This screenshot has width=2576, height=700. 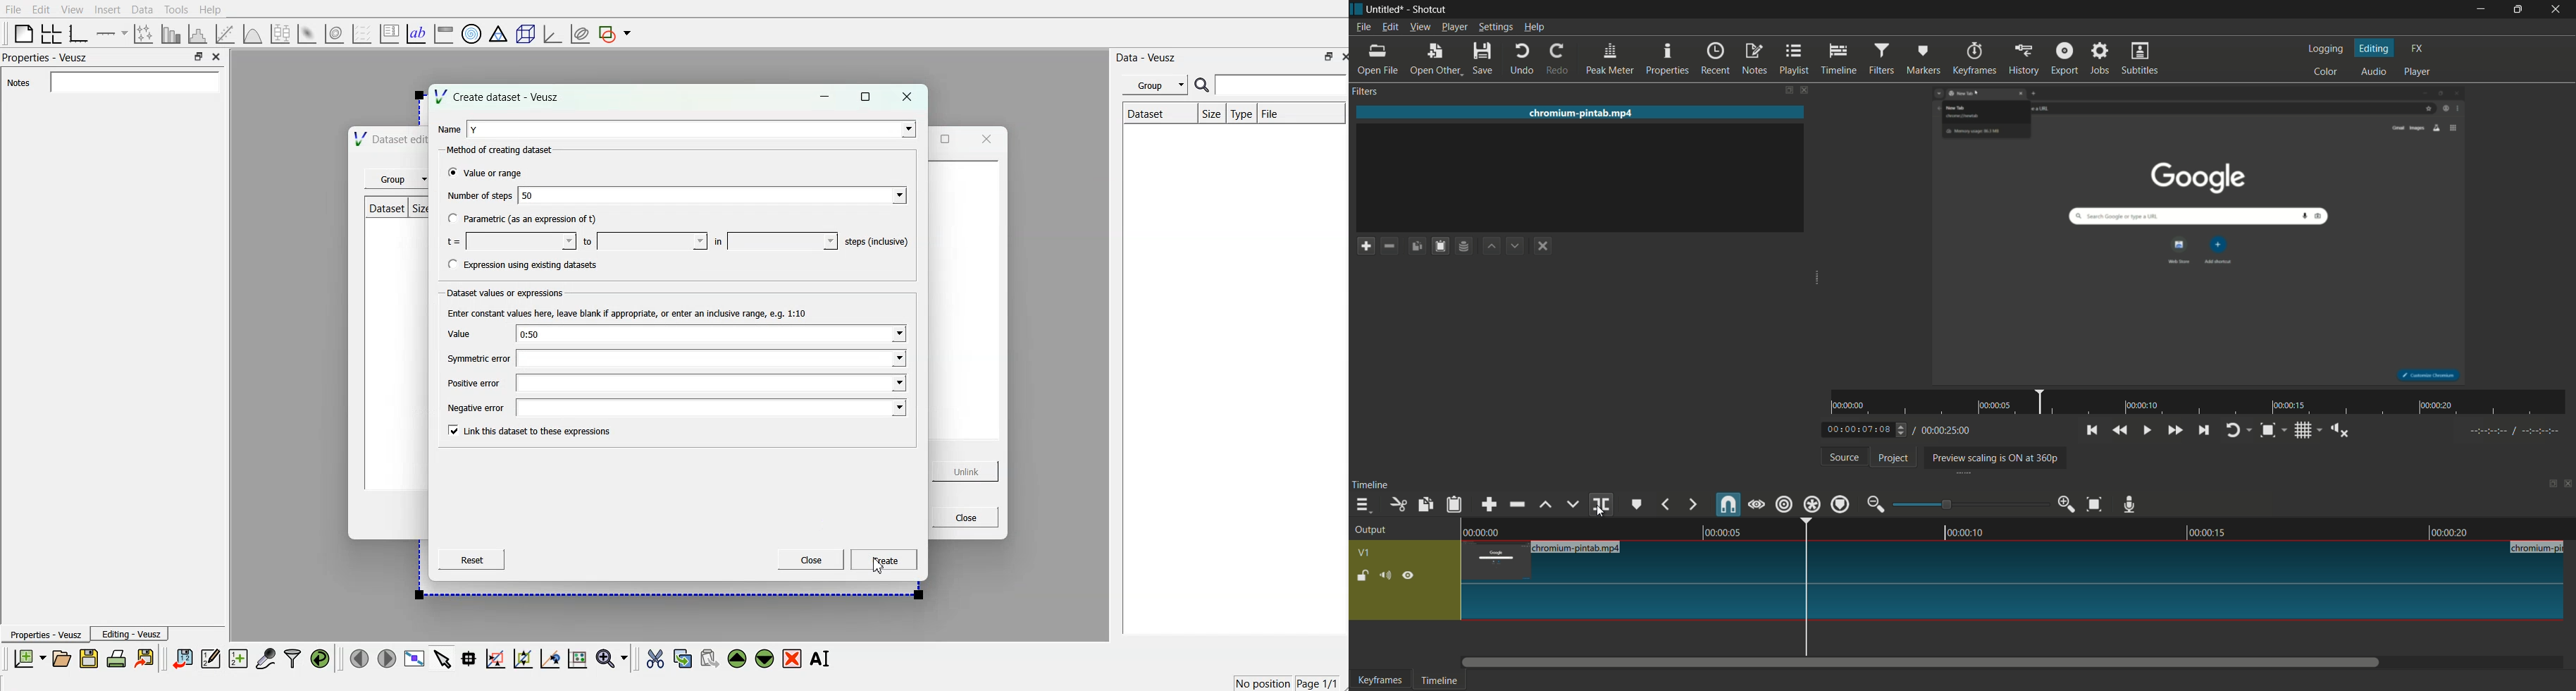 What do you see at coordinates (2233, 431) in the screenshot?
I see `toggle player looping` at bounding box center [2233, 431].